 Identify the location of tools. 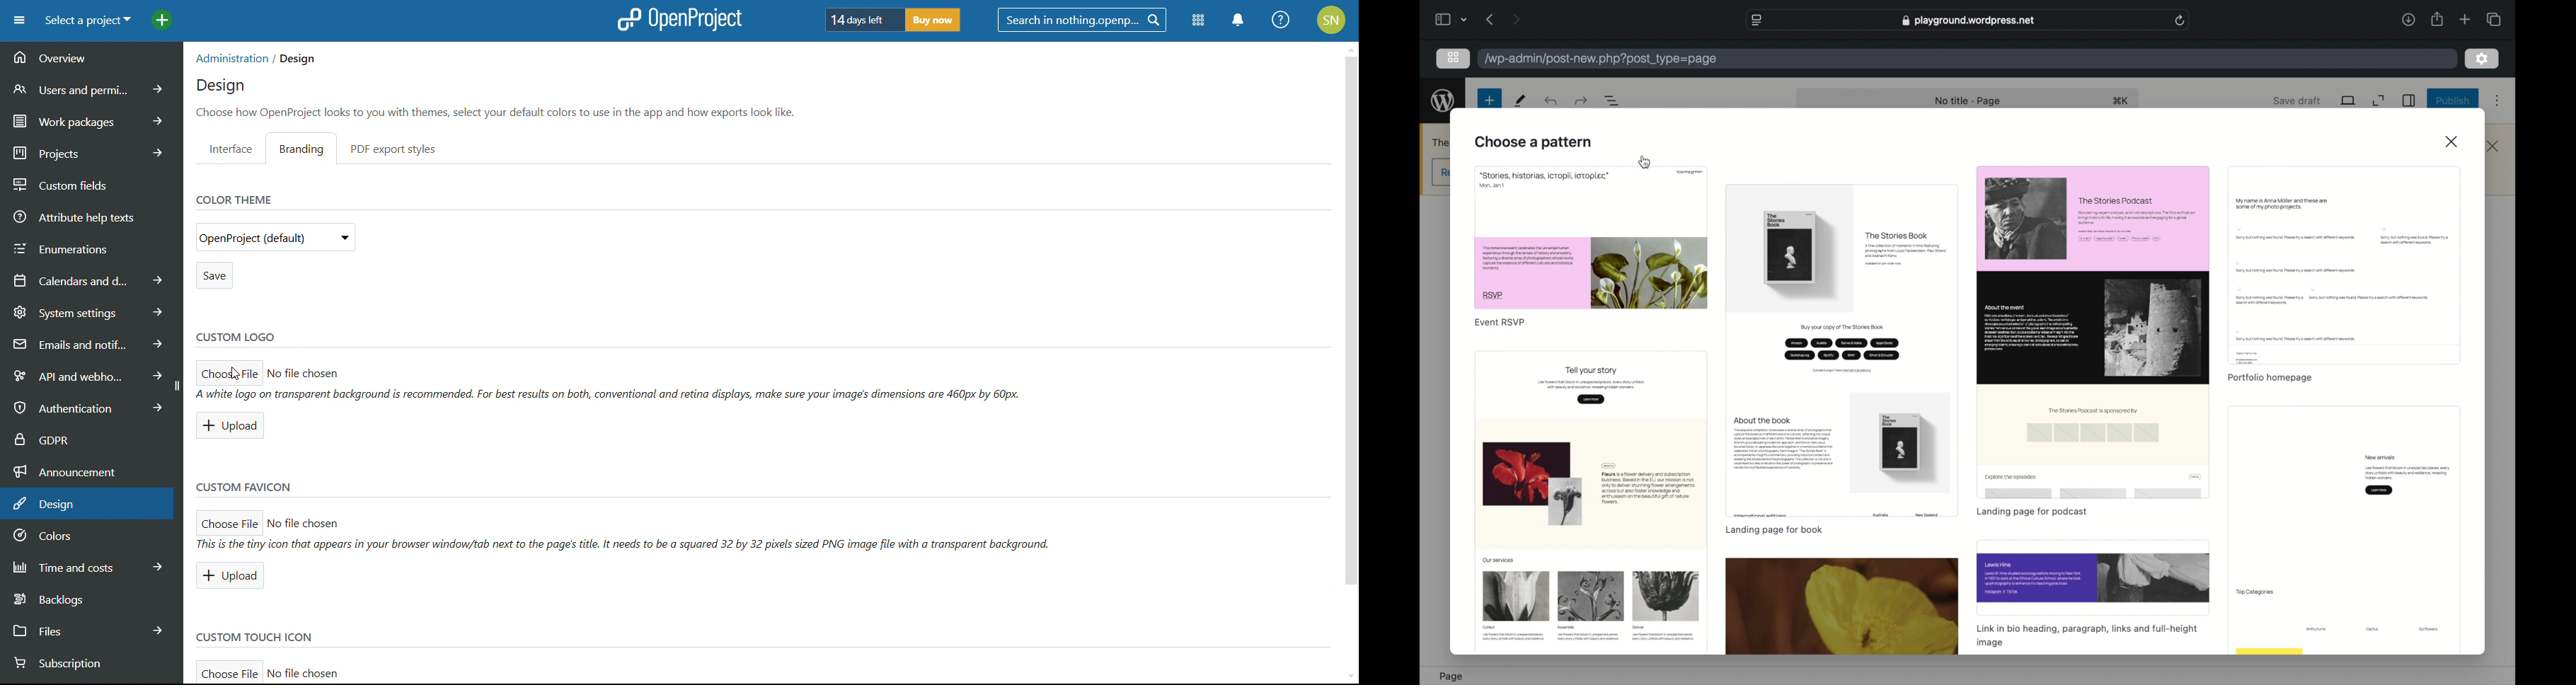
(1520, 101).